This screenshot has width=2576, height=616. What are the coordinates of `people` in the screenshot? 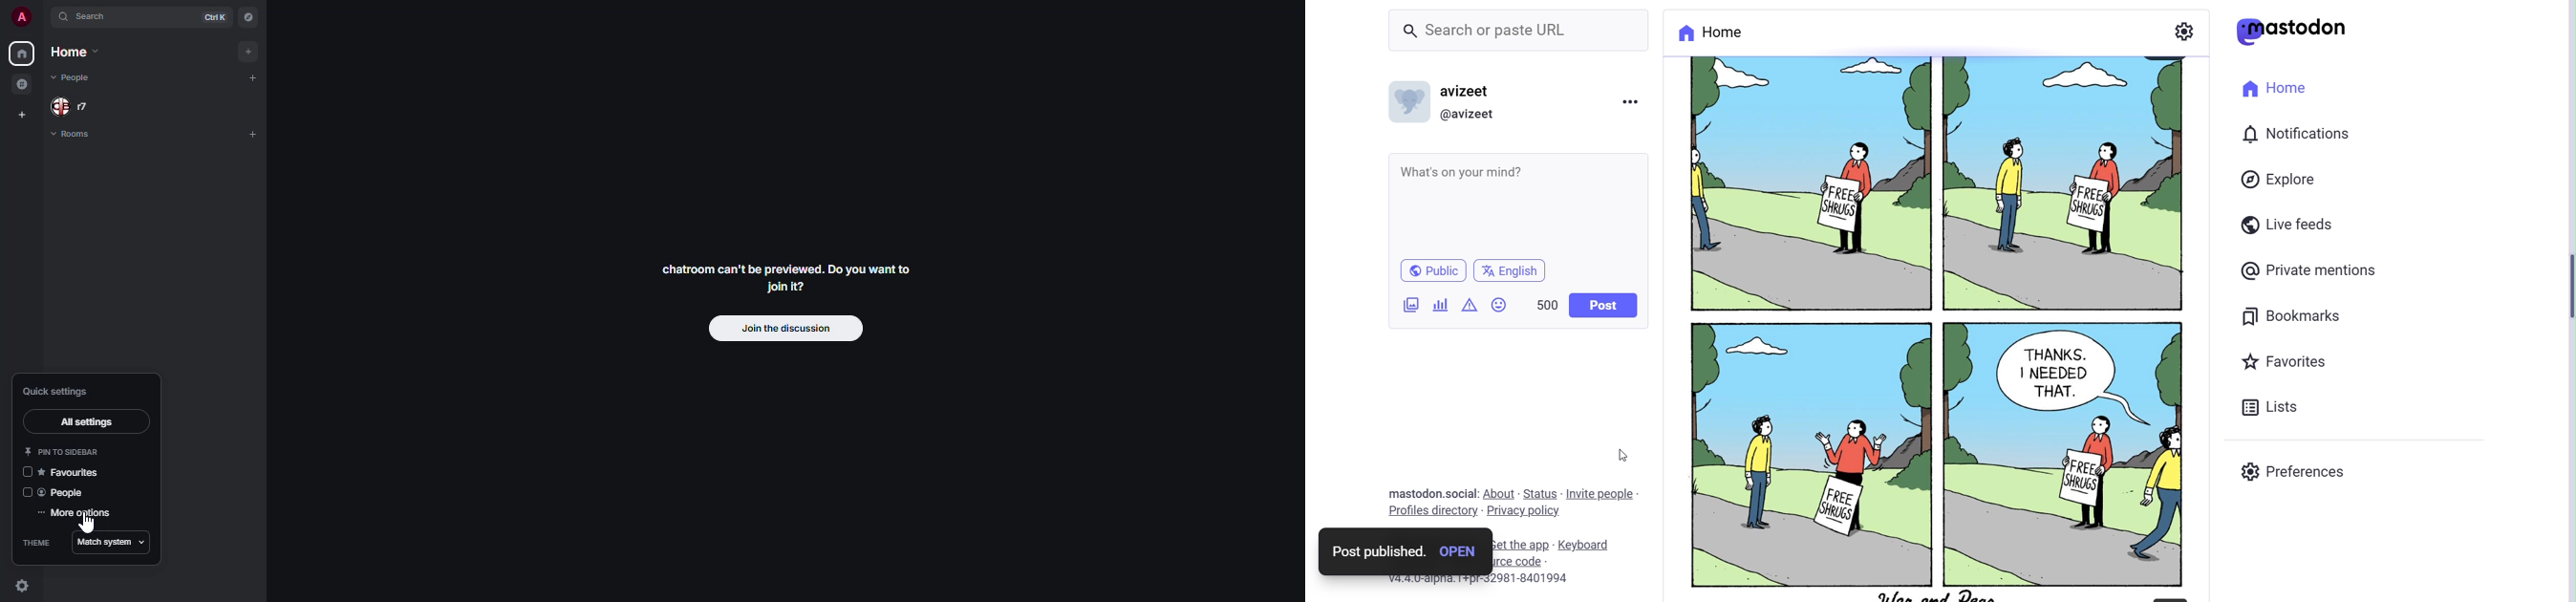 It's located at (71, 78).